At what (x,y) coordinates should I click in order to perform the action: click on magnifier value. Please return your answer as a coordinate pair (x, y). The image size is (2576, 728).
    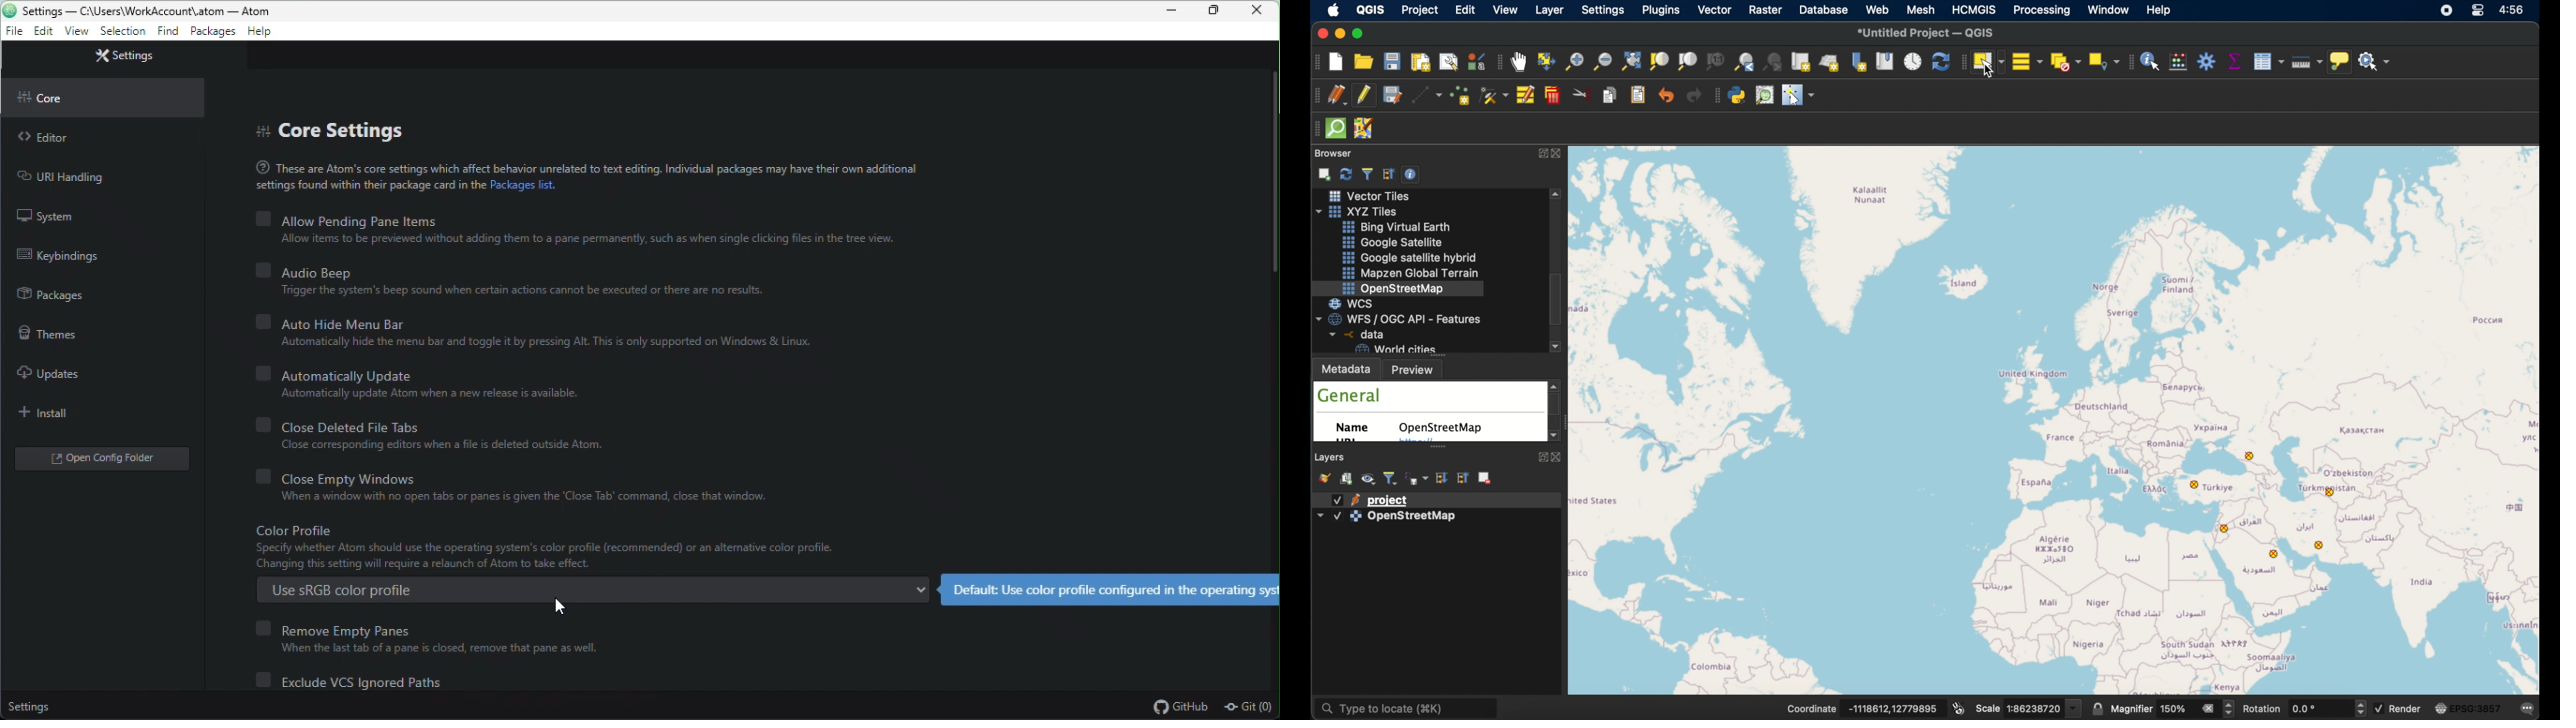
    Looking at the image, I should click on (2173, 707).